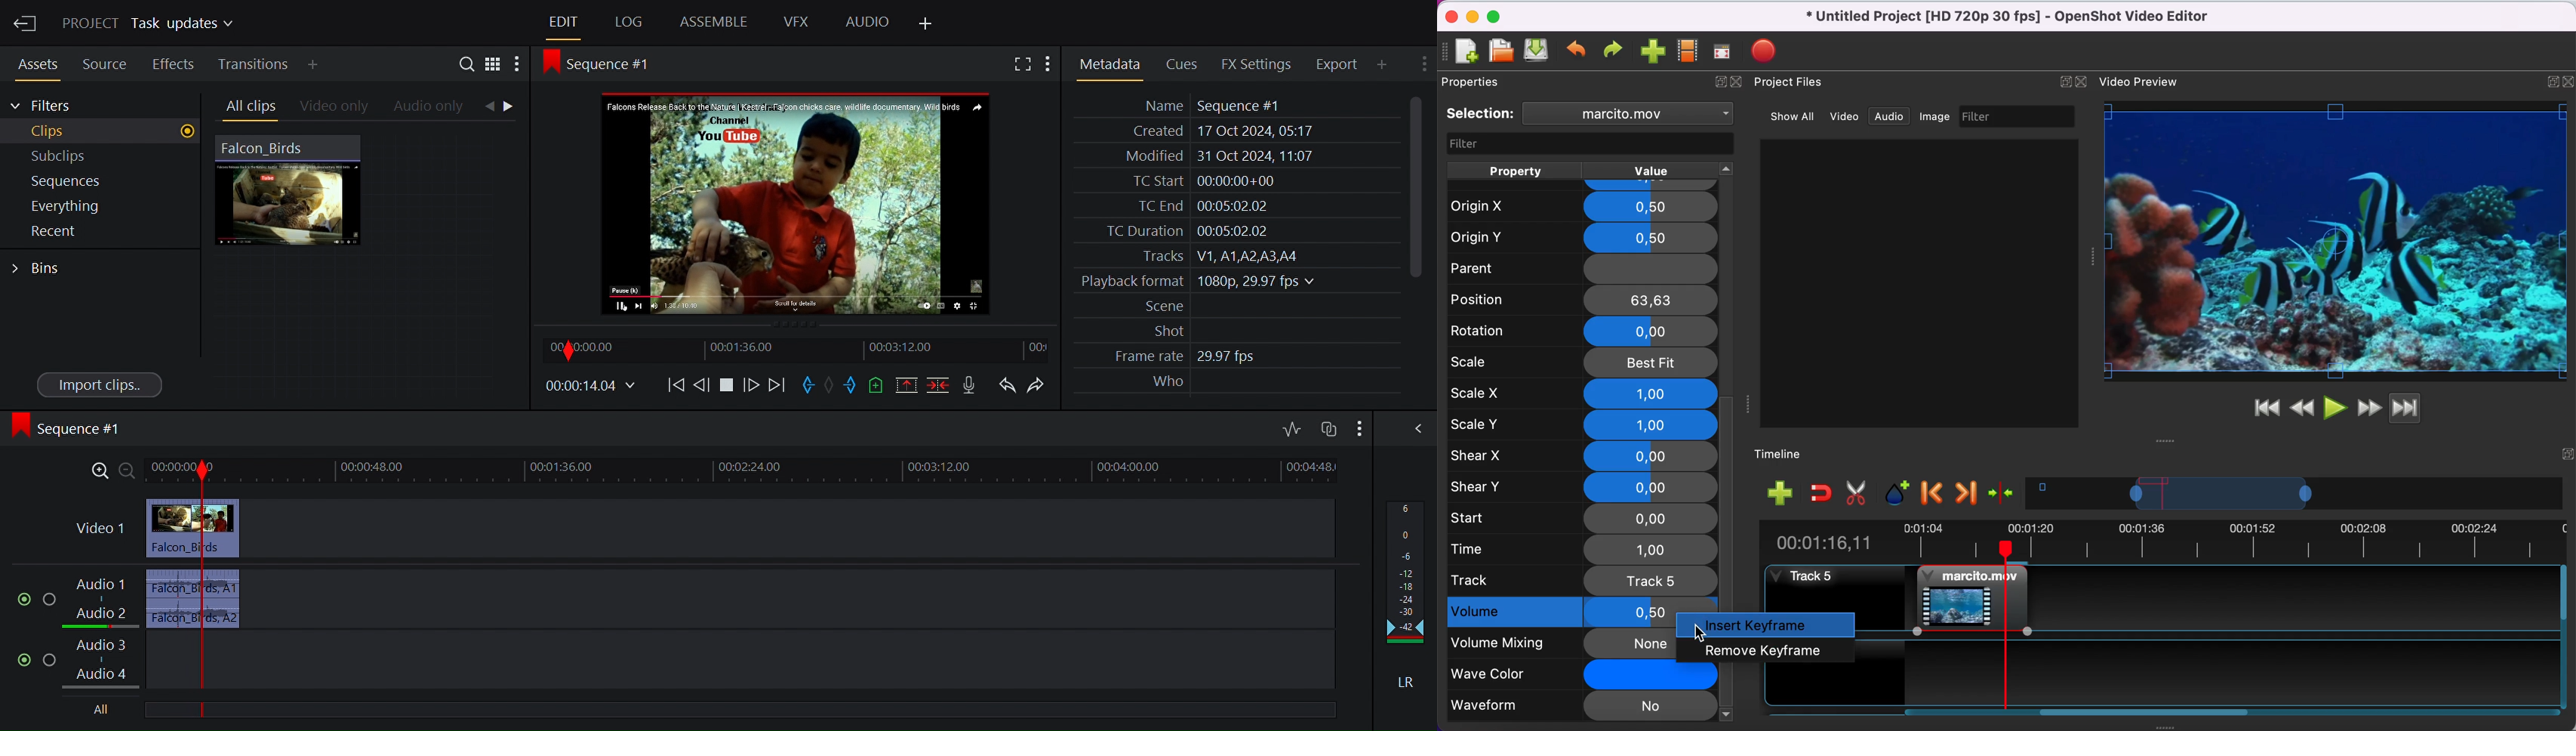  I want to click on 00.00.14.04, so click(590, 387).